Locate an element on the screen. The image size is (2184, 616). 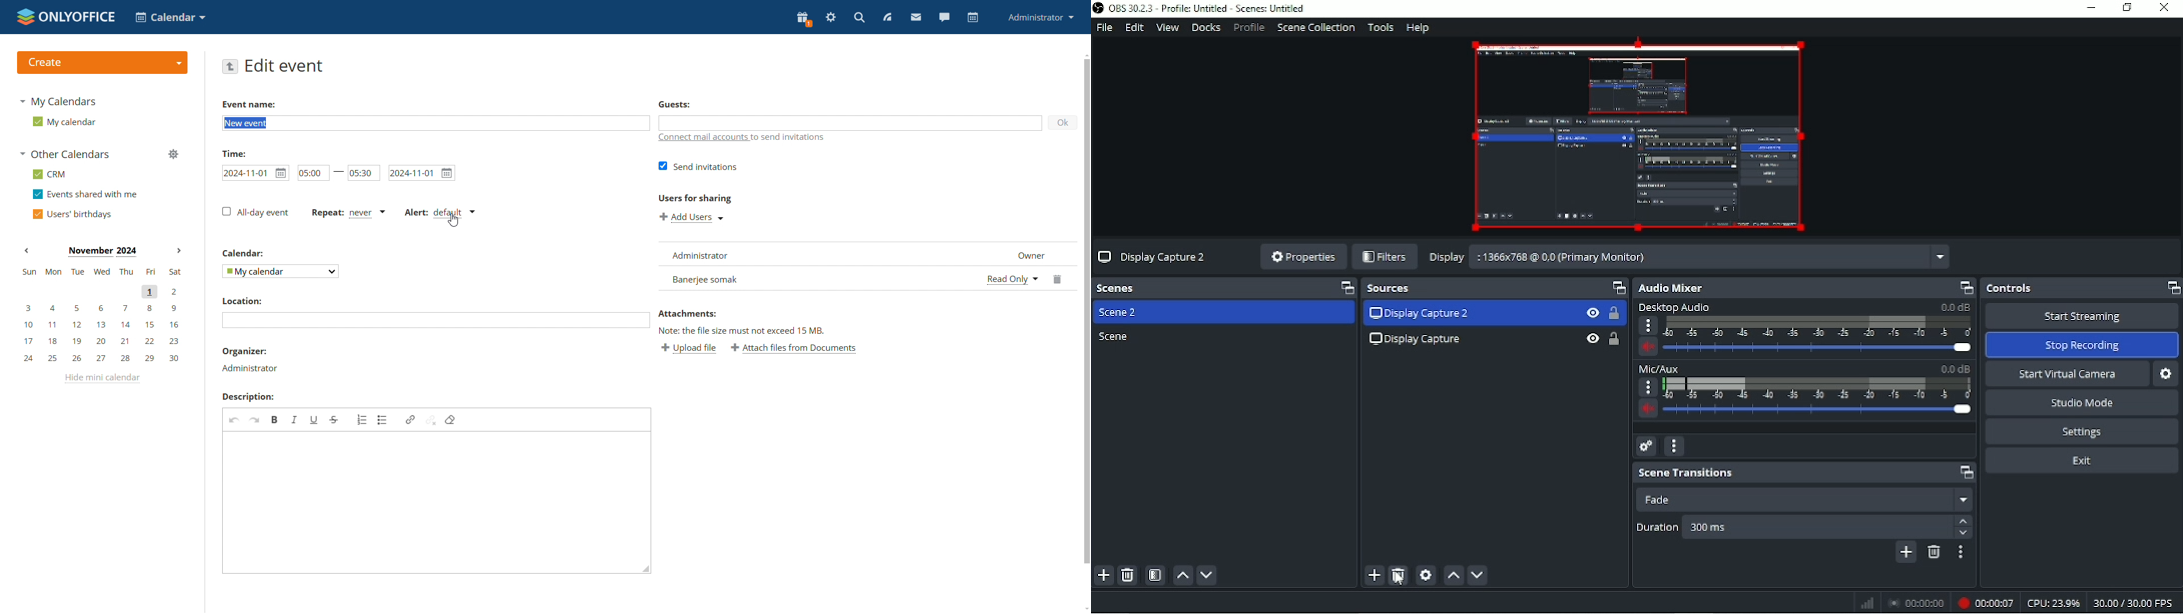
Properties is located at coordinates (1298, 257).